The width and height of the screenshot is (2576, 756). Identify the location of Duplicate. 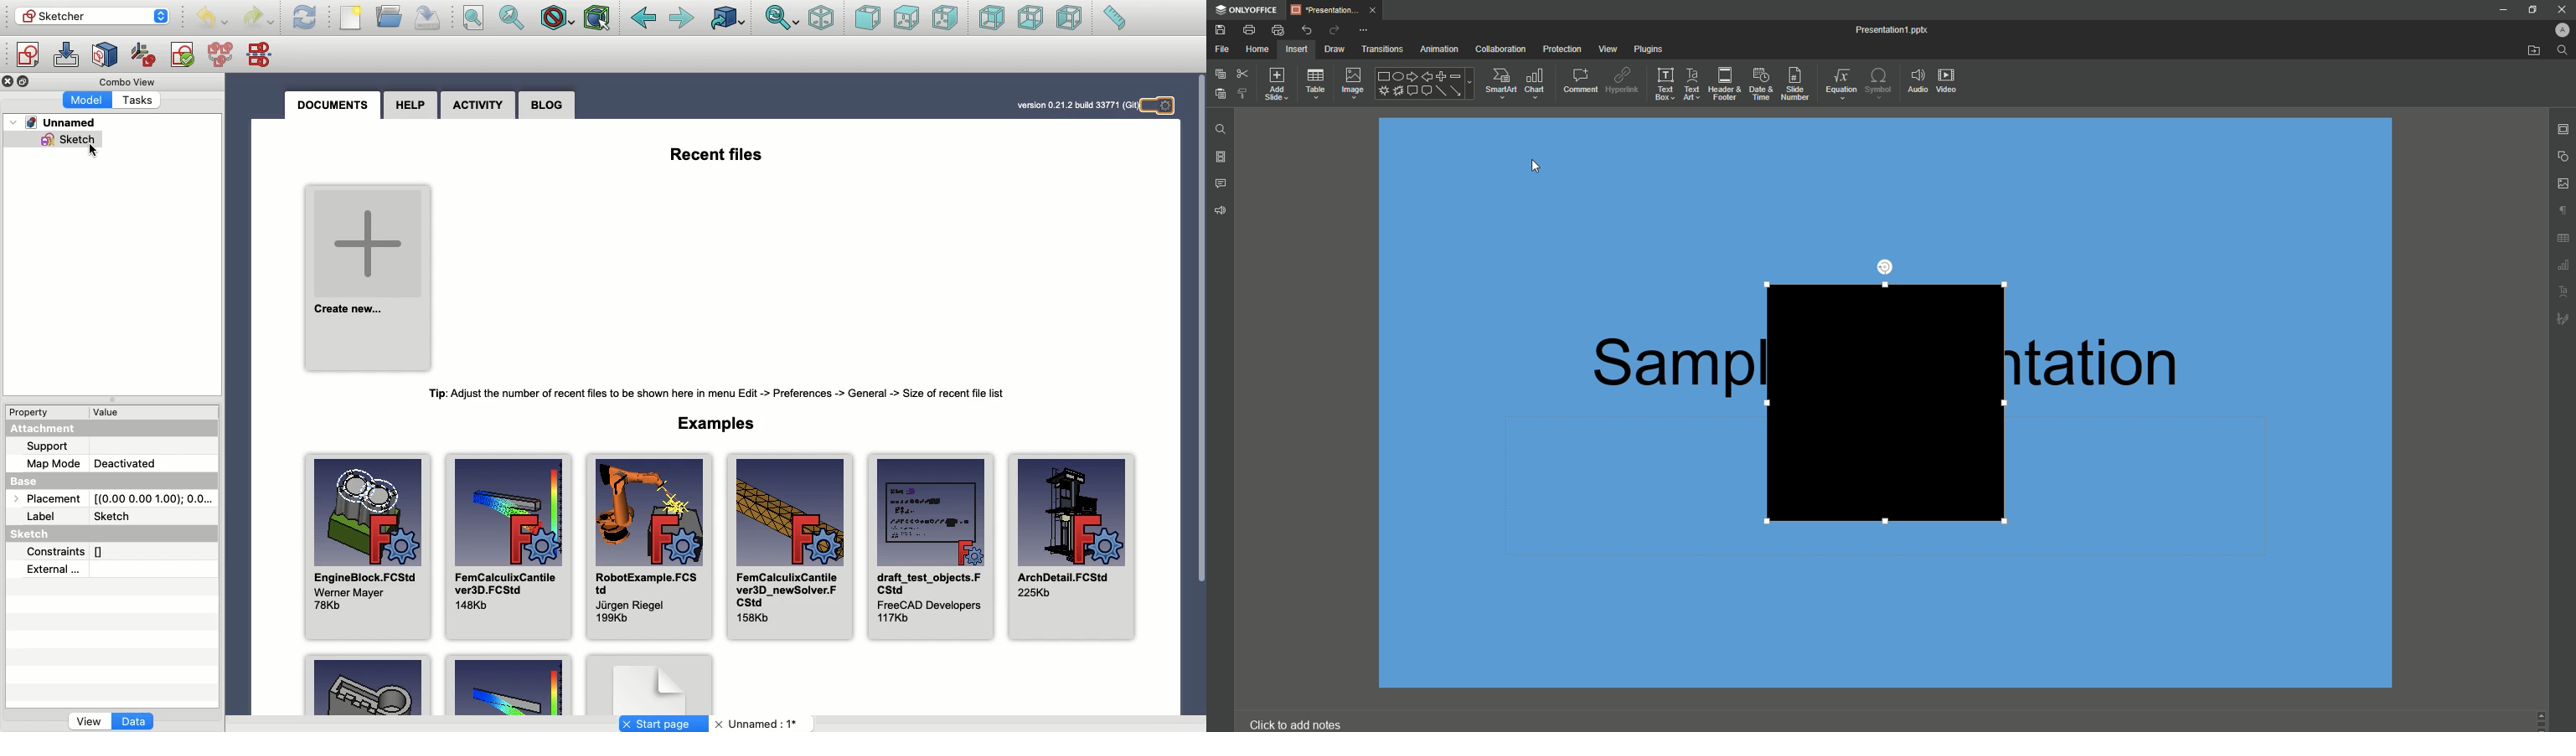
(26, 82).